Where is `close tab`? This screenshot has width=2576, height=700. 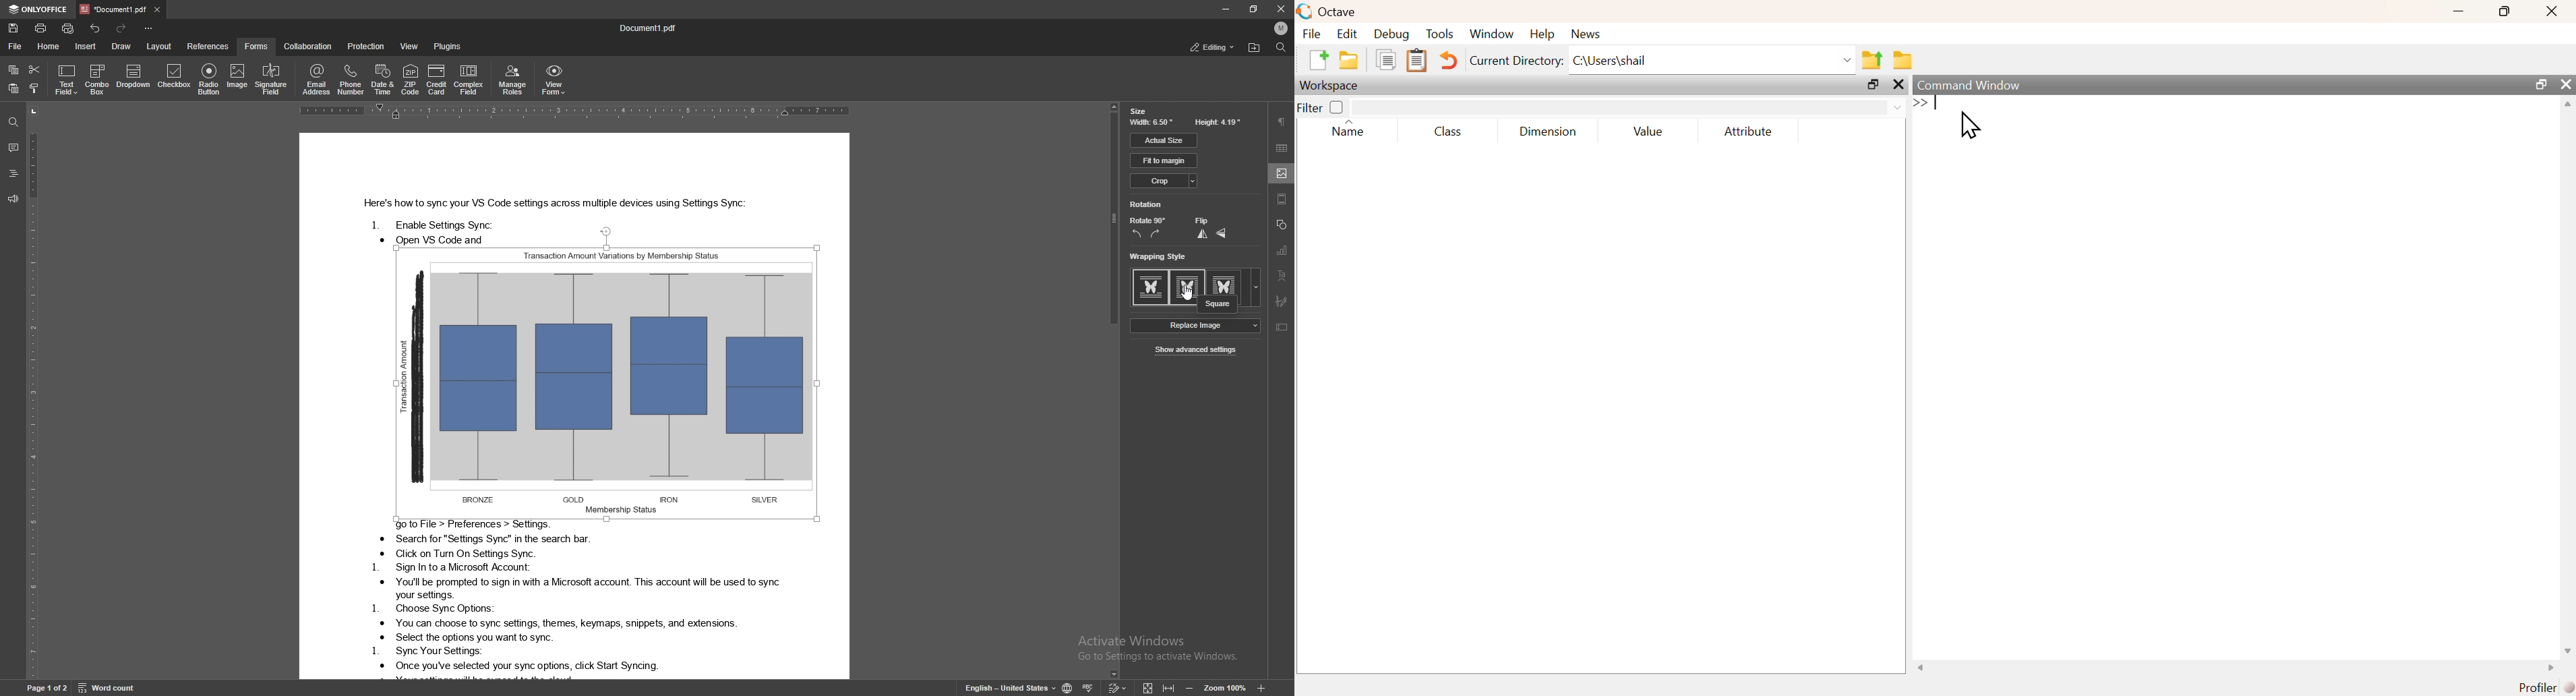
close tab is located at coordinates (158, 9).